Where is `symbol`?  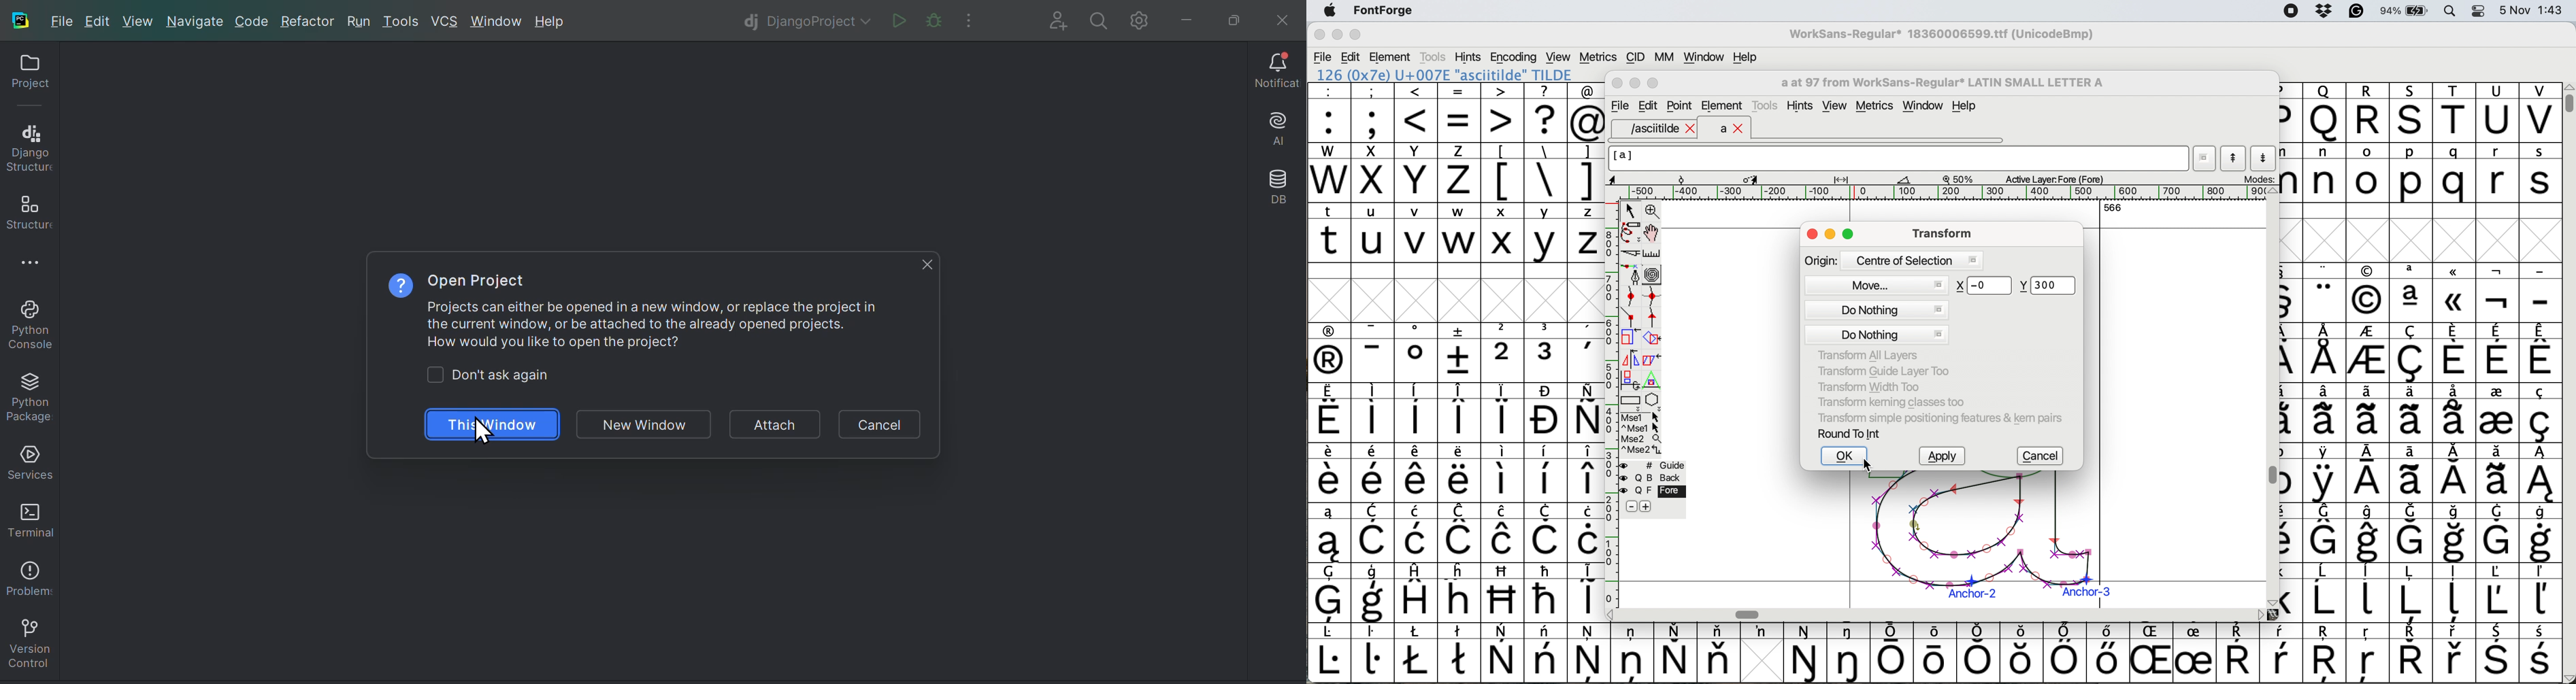
symbol is located at coordinates (1504, 654).